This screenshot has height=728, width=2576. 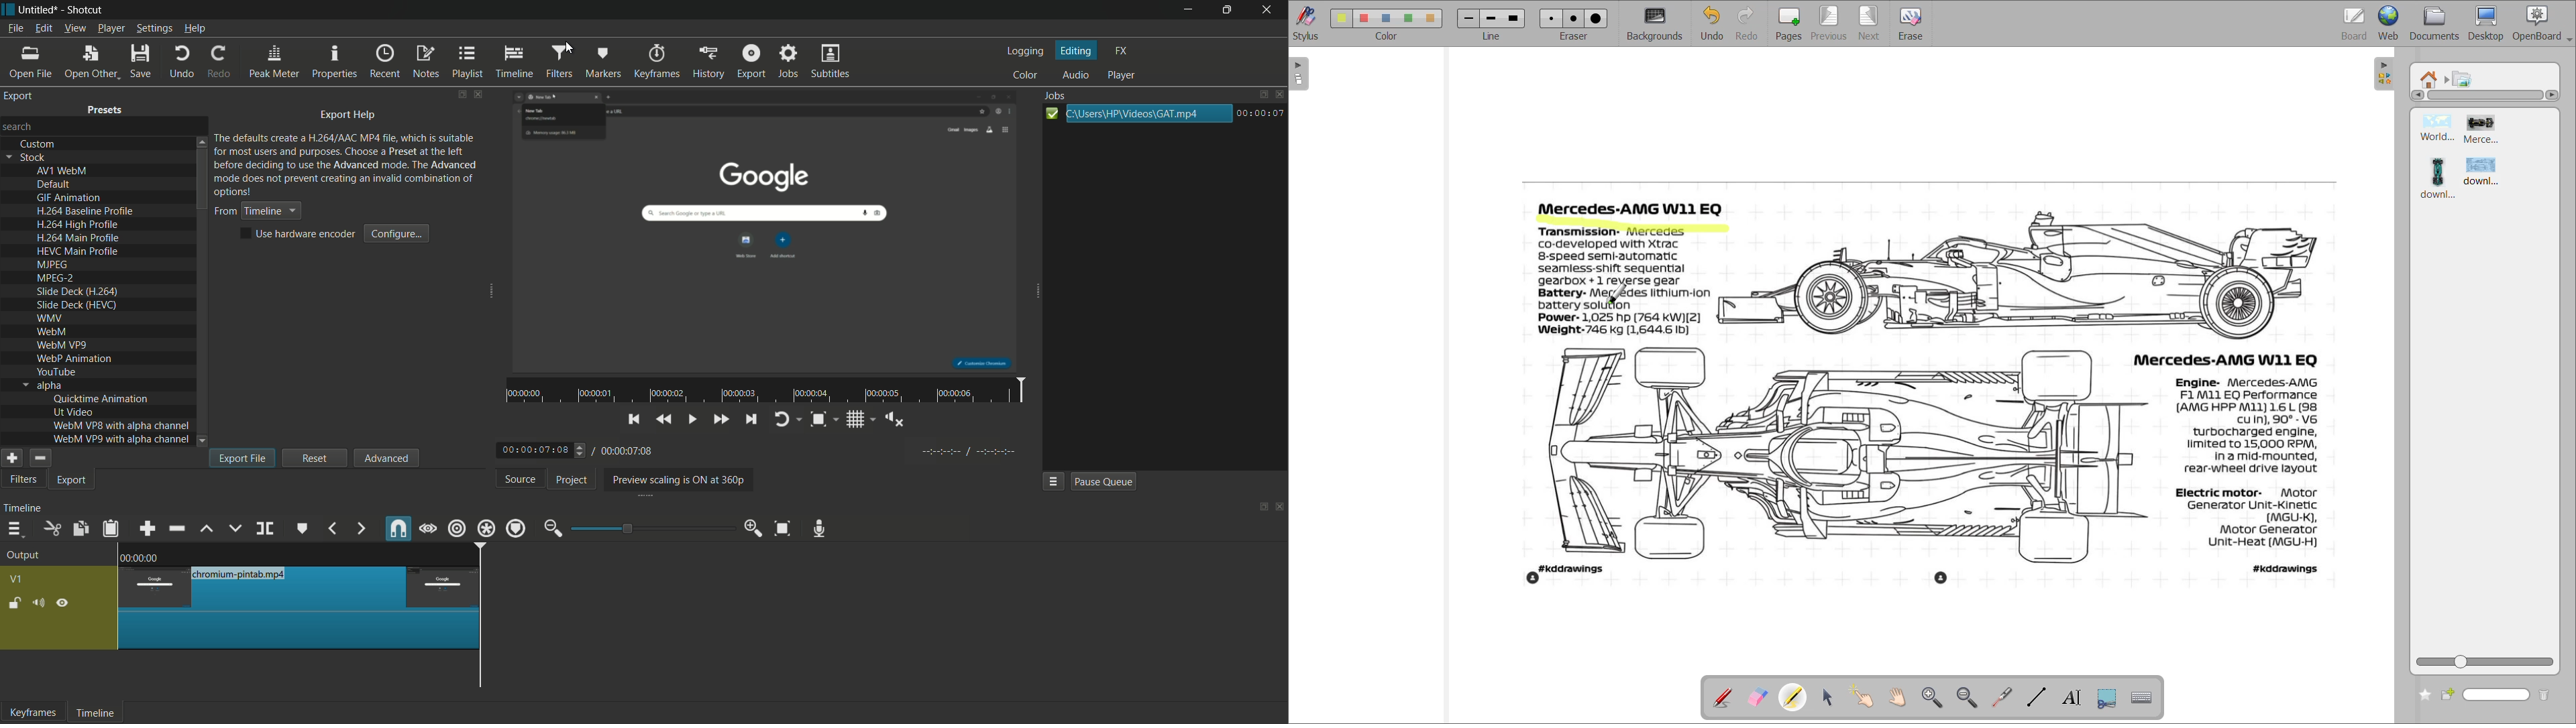 What do you see at coordinates (570, 47) in the screenshot?
I see `cursor` at bounding box center [570, 47].